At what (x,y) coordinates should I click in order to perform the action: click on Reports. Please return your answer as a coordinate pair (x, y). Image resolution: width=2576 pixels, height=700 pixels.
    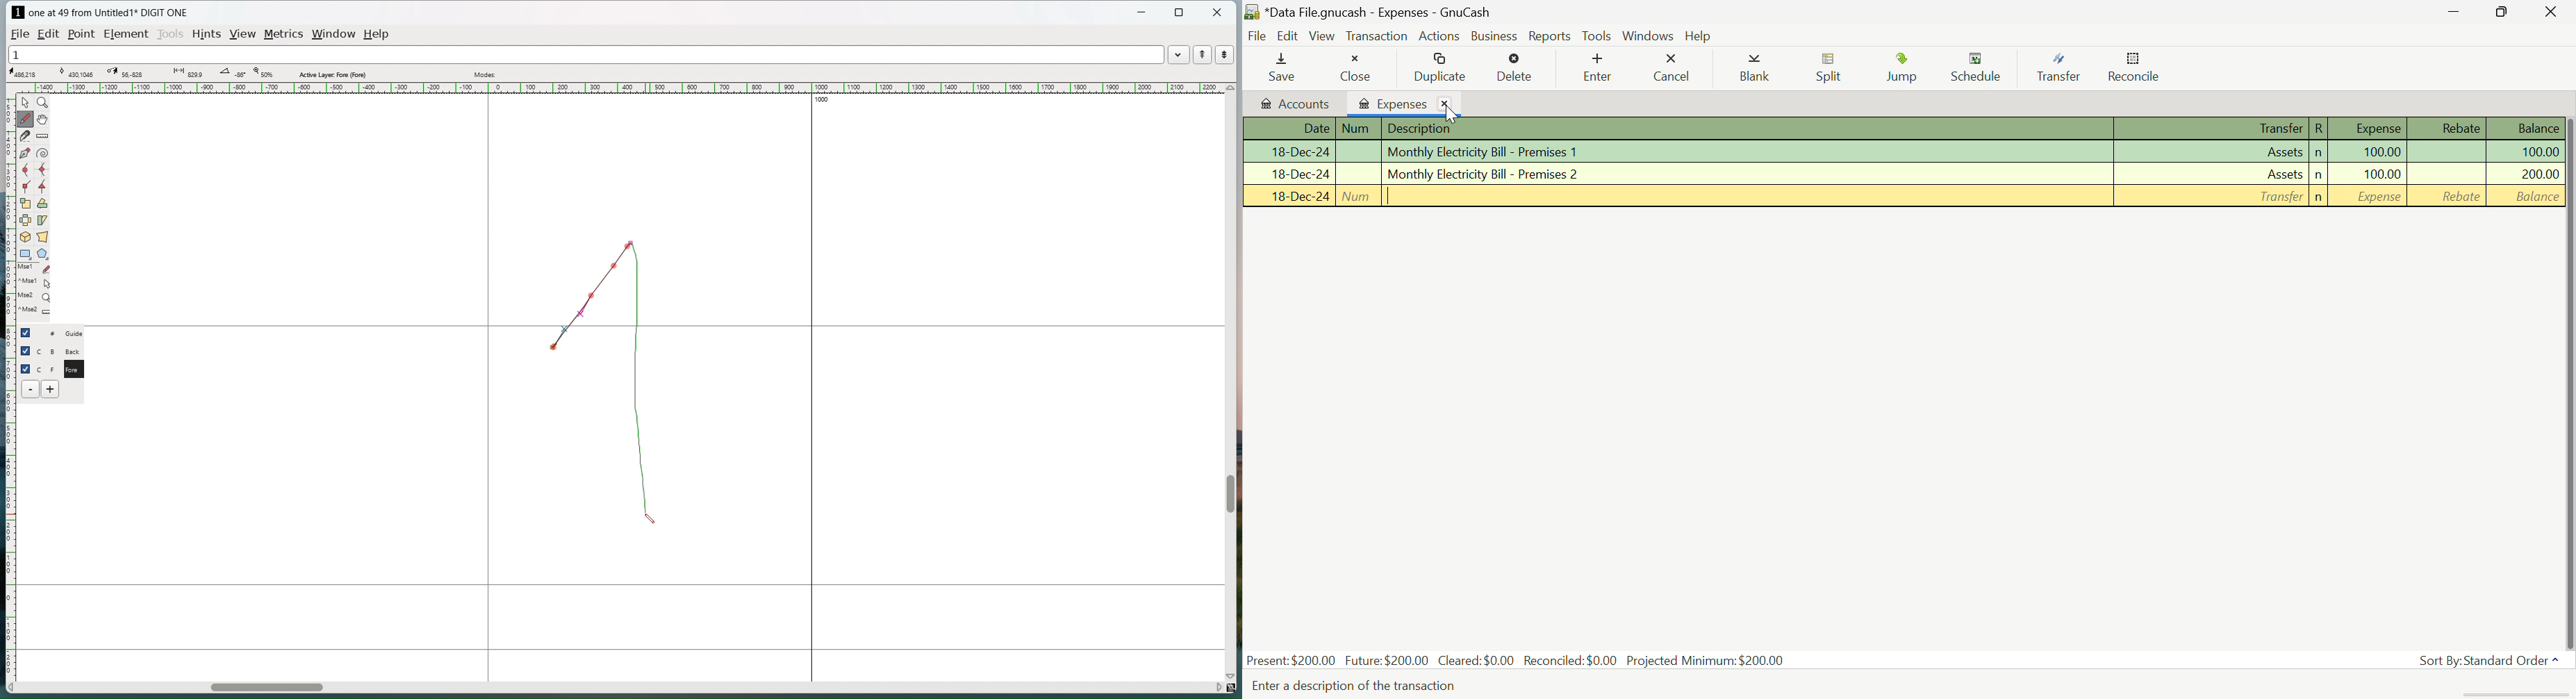
    Looking at the image, I should click on (1550, 36).